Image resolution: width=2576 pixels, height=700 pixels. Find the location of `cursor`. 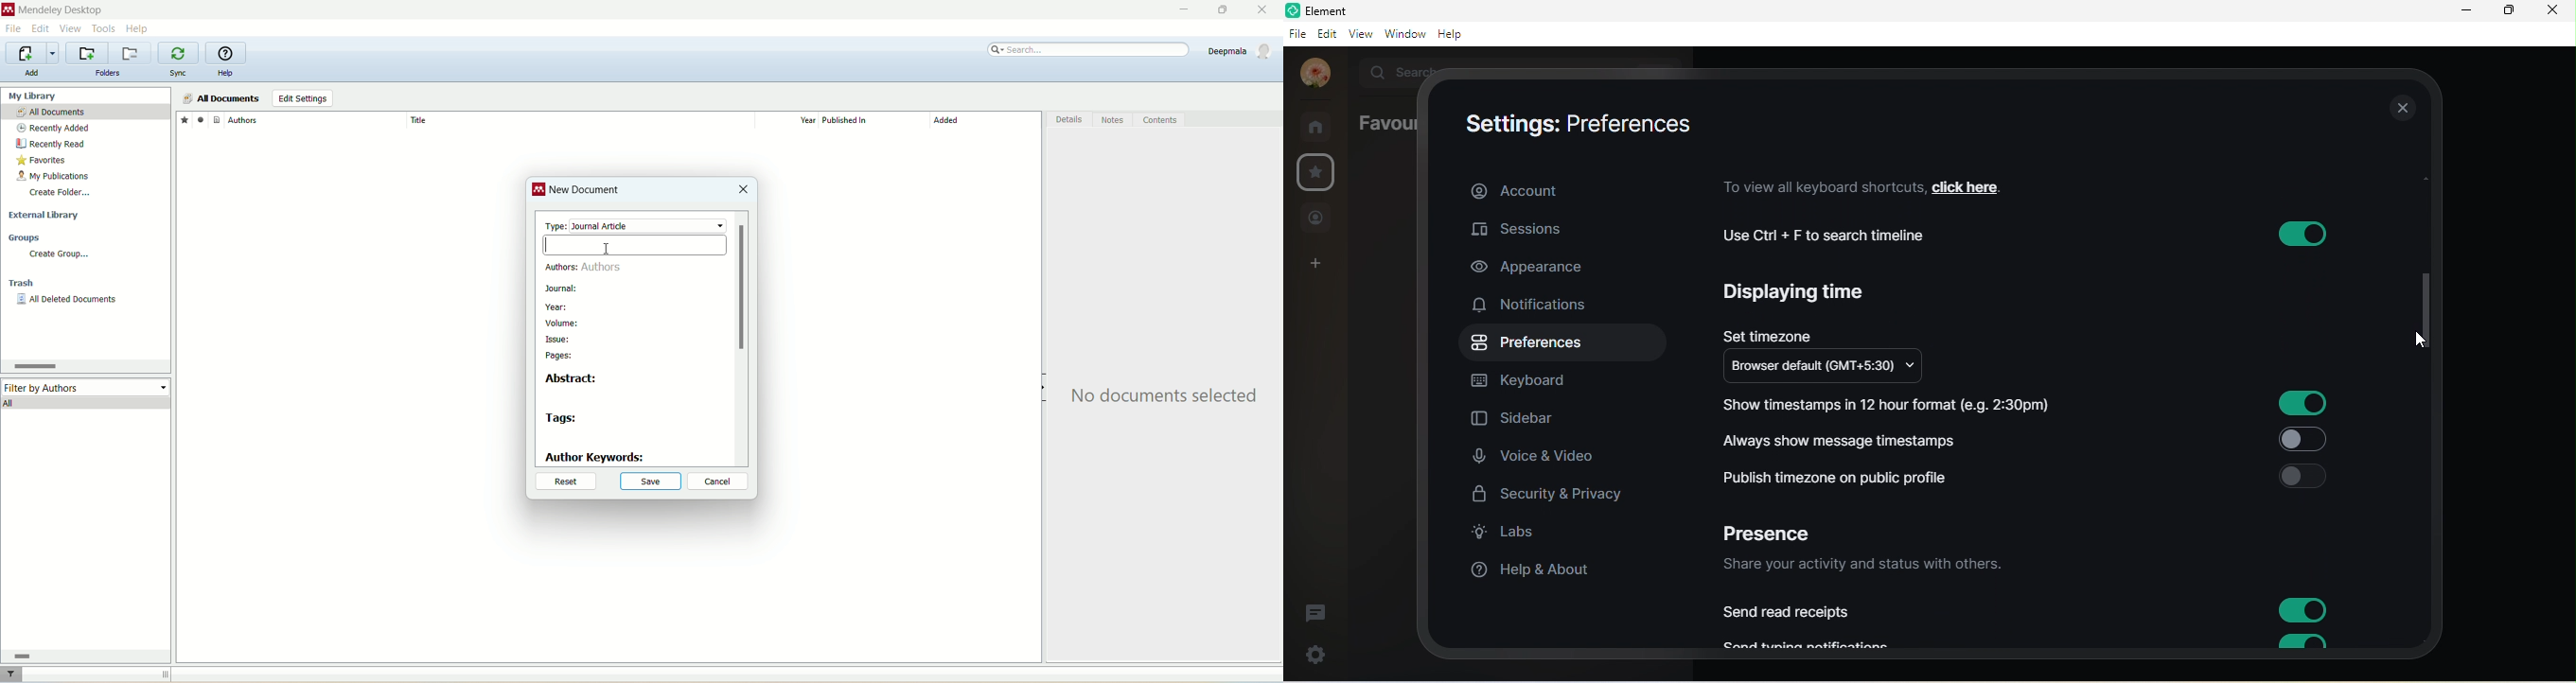

cursor is located at coordinates (552, 245).